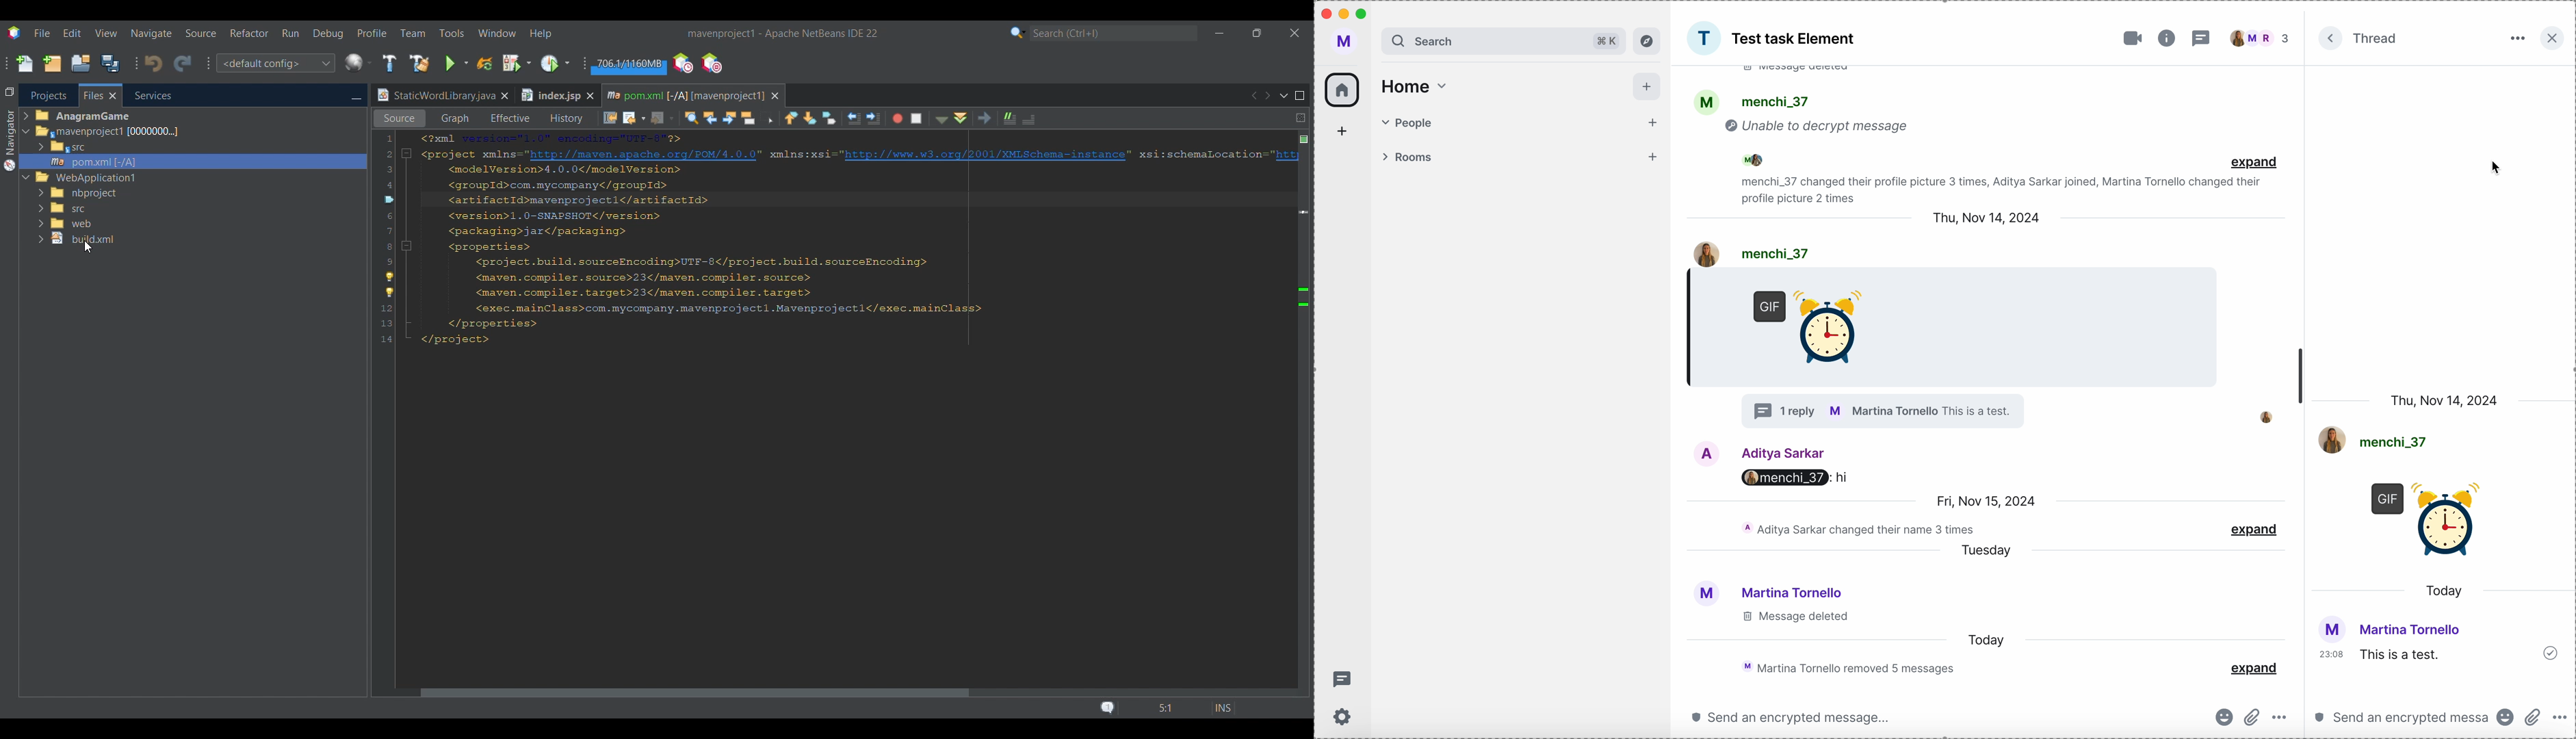  What do you see at coordinates (2506, 720) in the screenshot?
I see `emojis` at bounding box center [2506, 720].